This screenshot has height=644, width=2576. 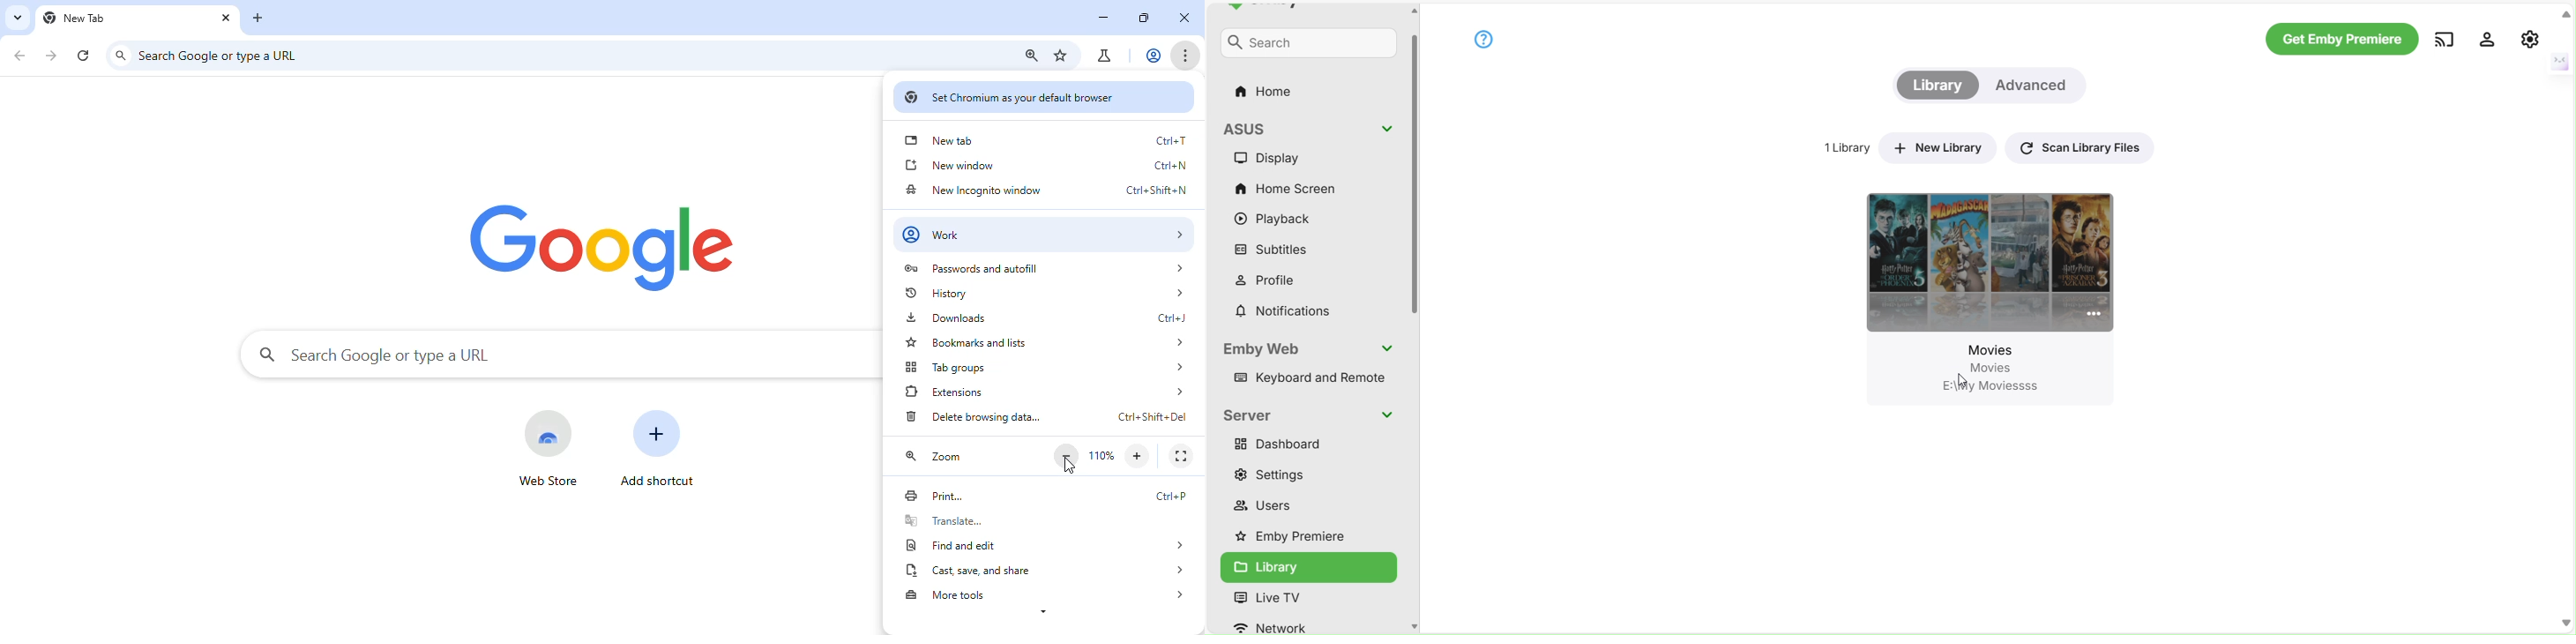 I want to click on Collapse Section, so click(x=1386, y=129).